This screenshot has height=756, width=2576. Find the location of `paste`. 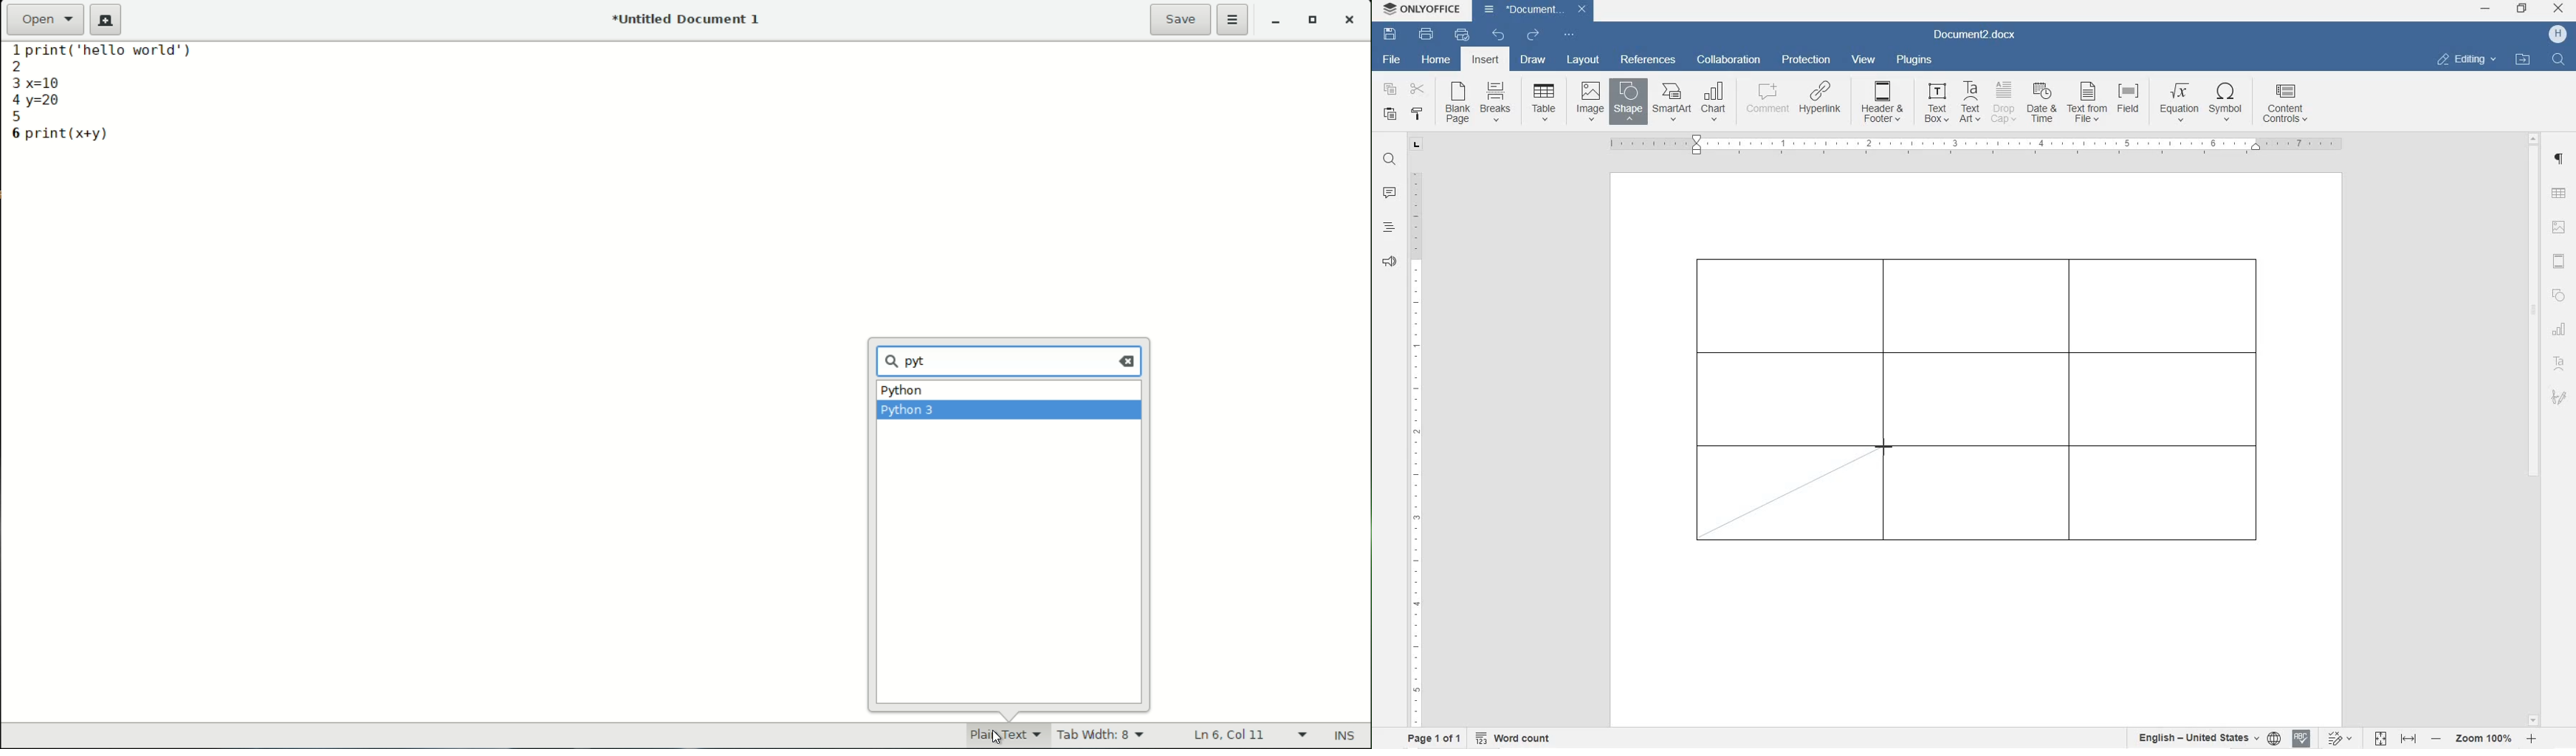

paste is located at coordinates (1390, 114).